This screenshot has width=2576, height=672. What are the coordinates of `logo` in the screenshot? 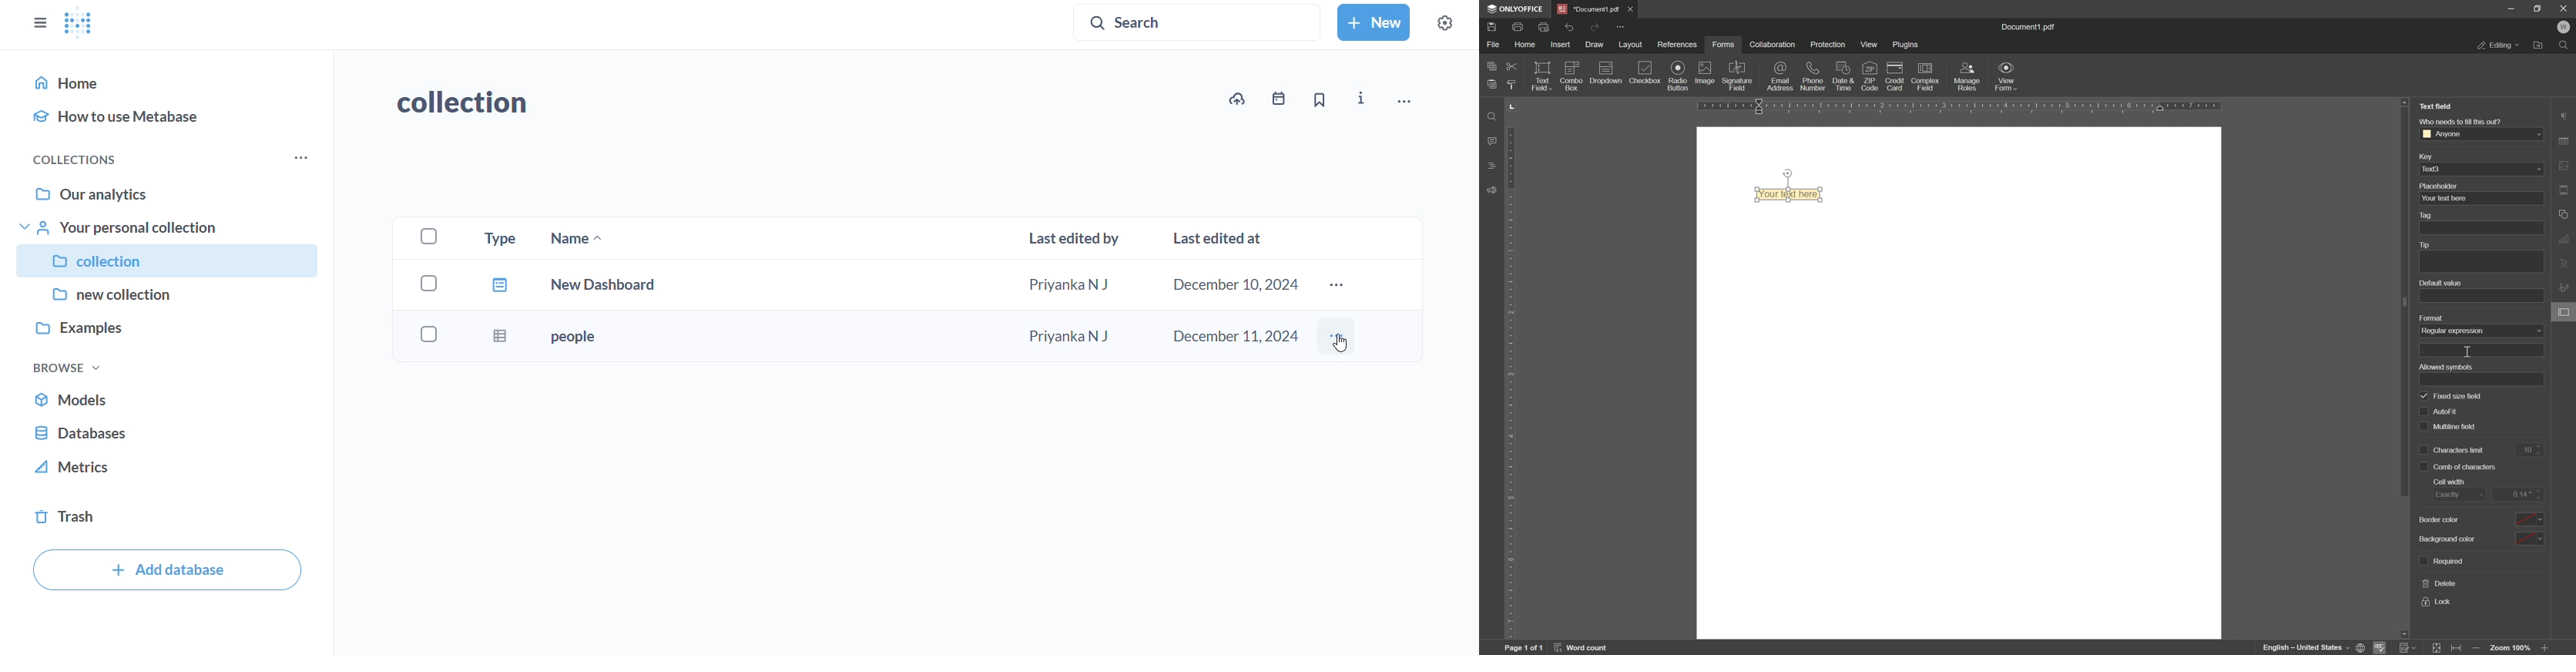 It's located at (81, 24).